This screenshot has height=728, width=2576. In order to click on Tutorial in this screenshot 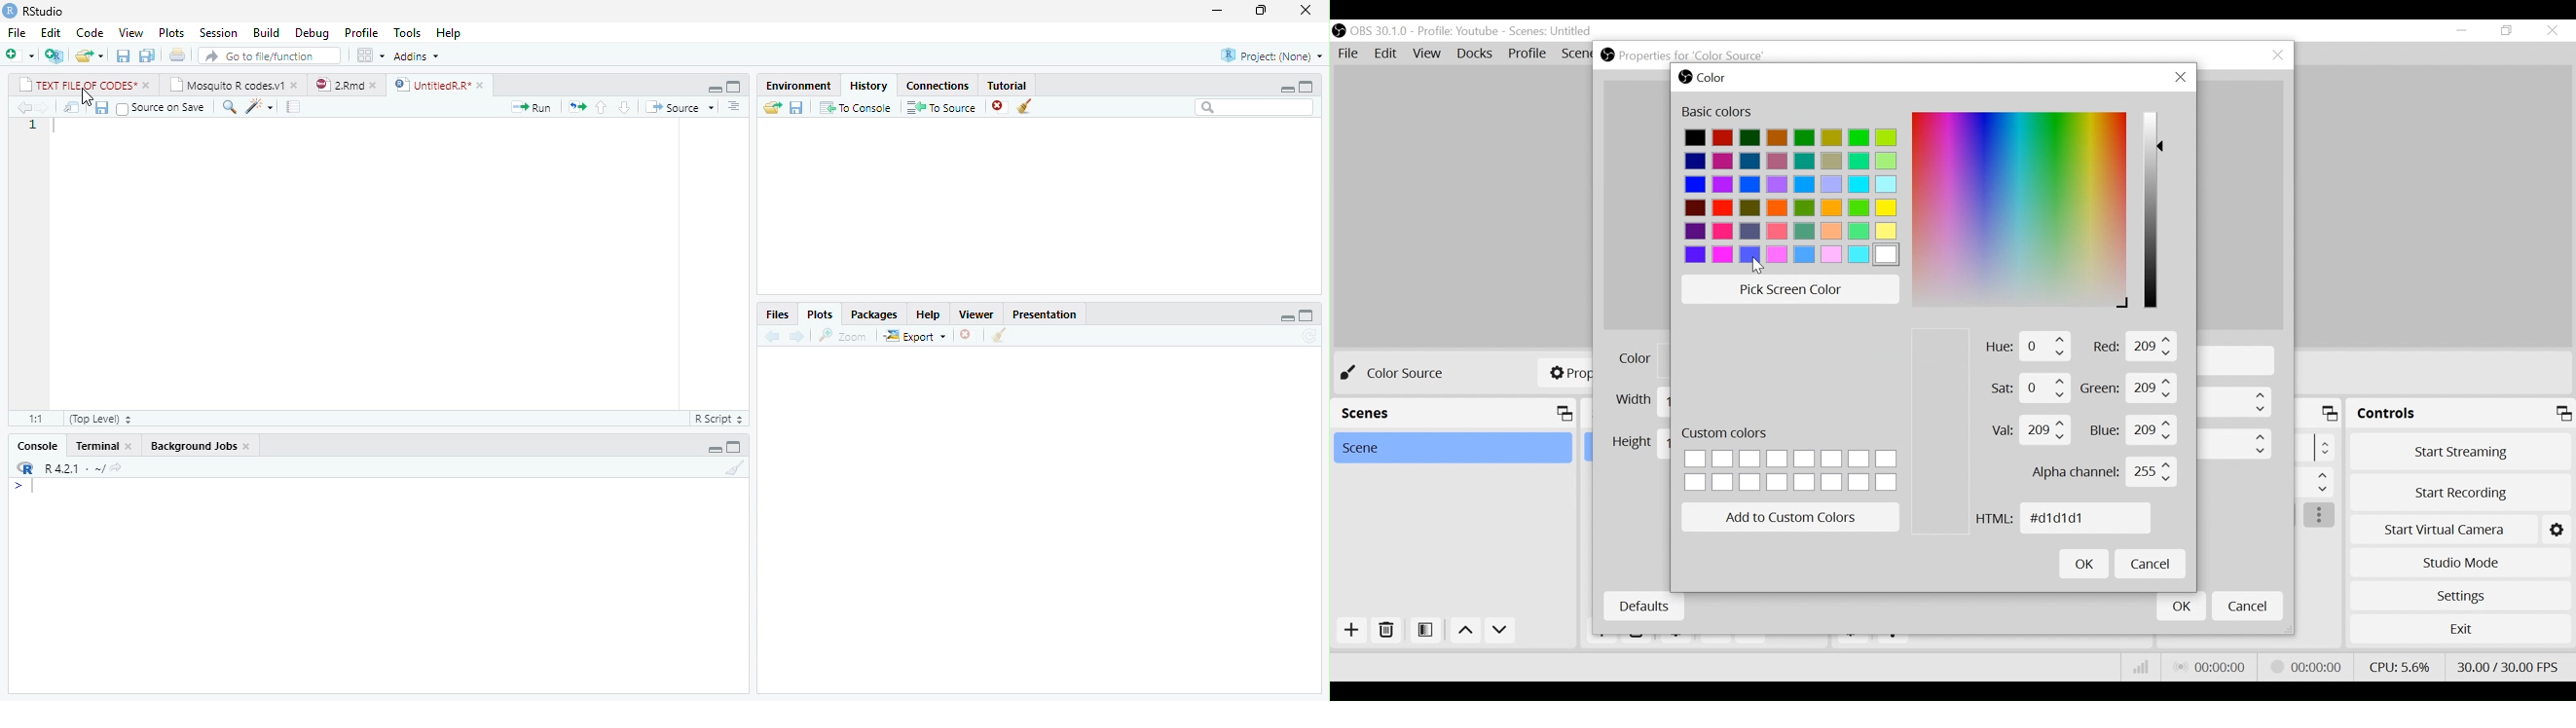, I will do `click(1009, 85)`.